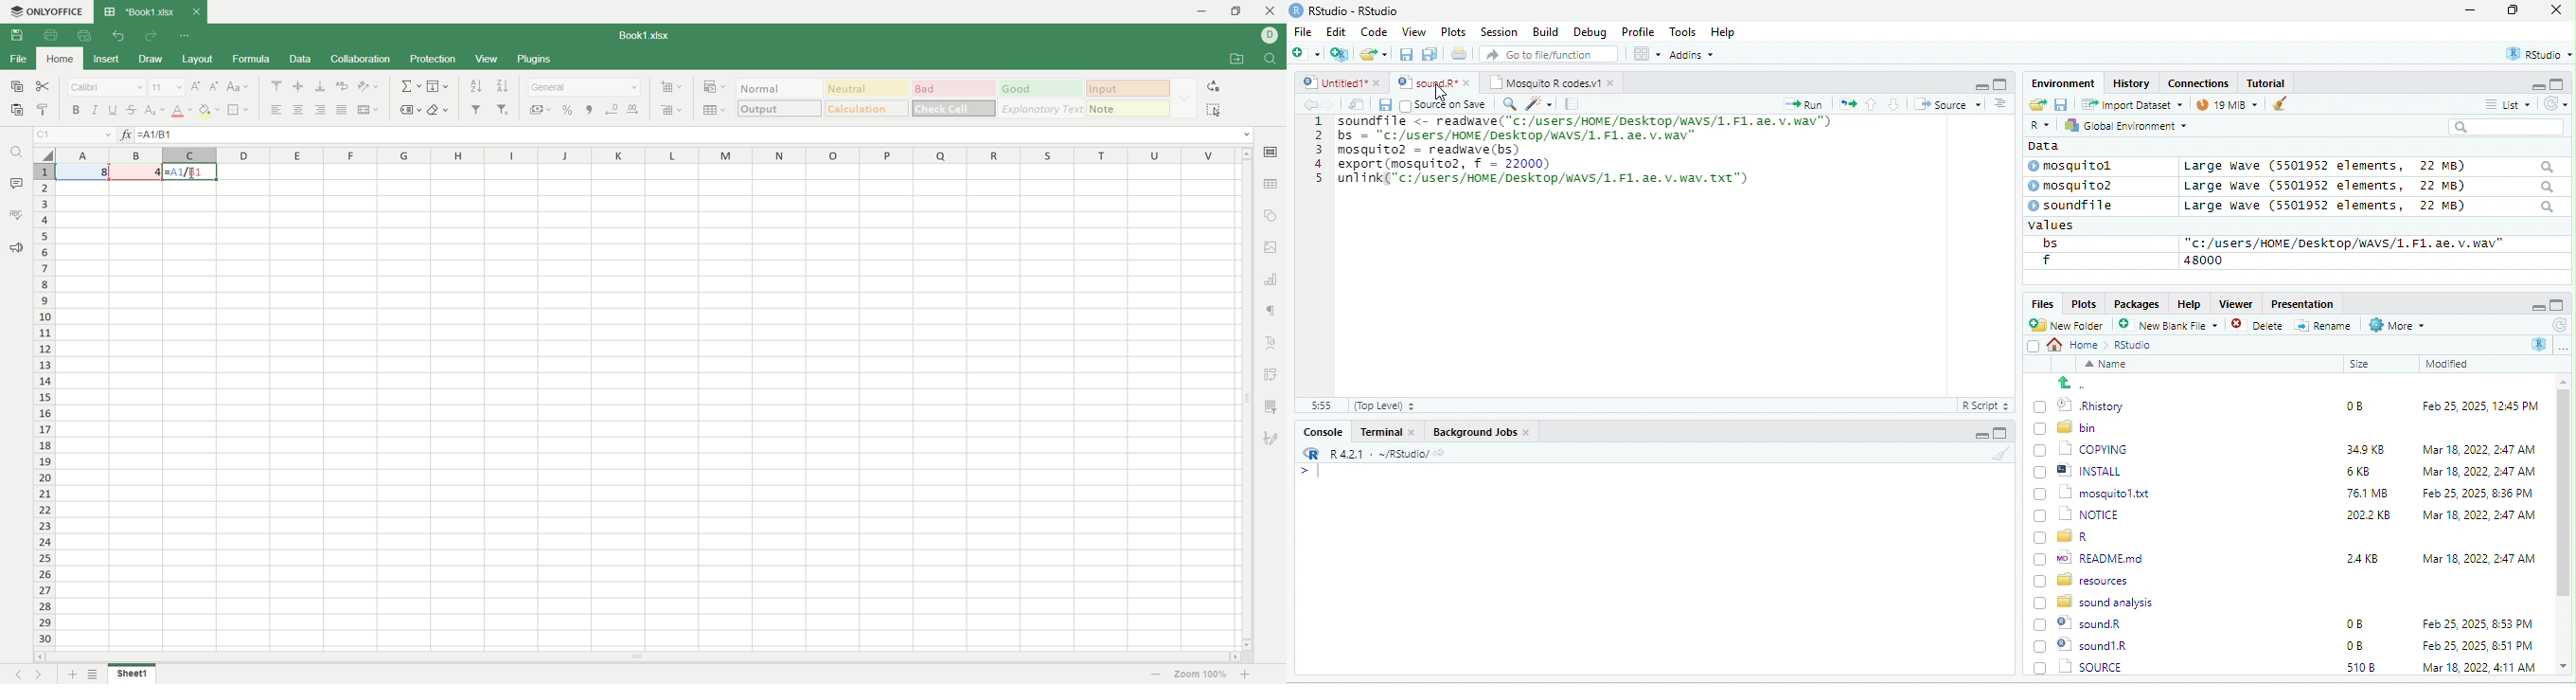 This screenshot has height=700, width=2576. I want to click on number format, so click(585, 87).